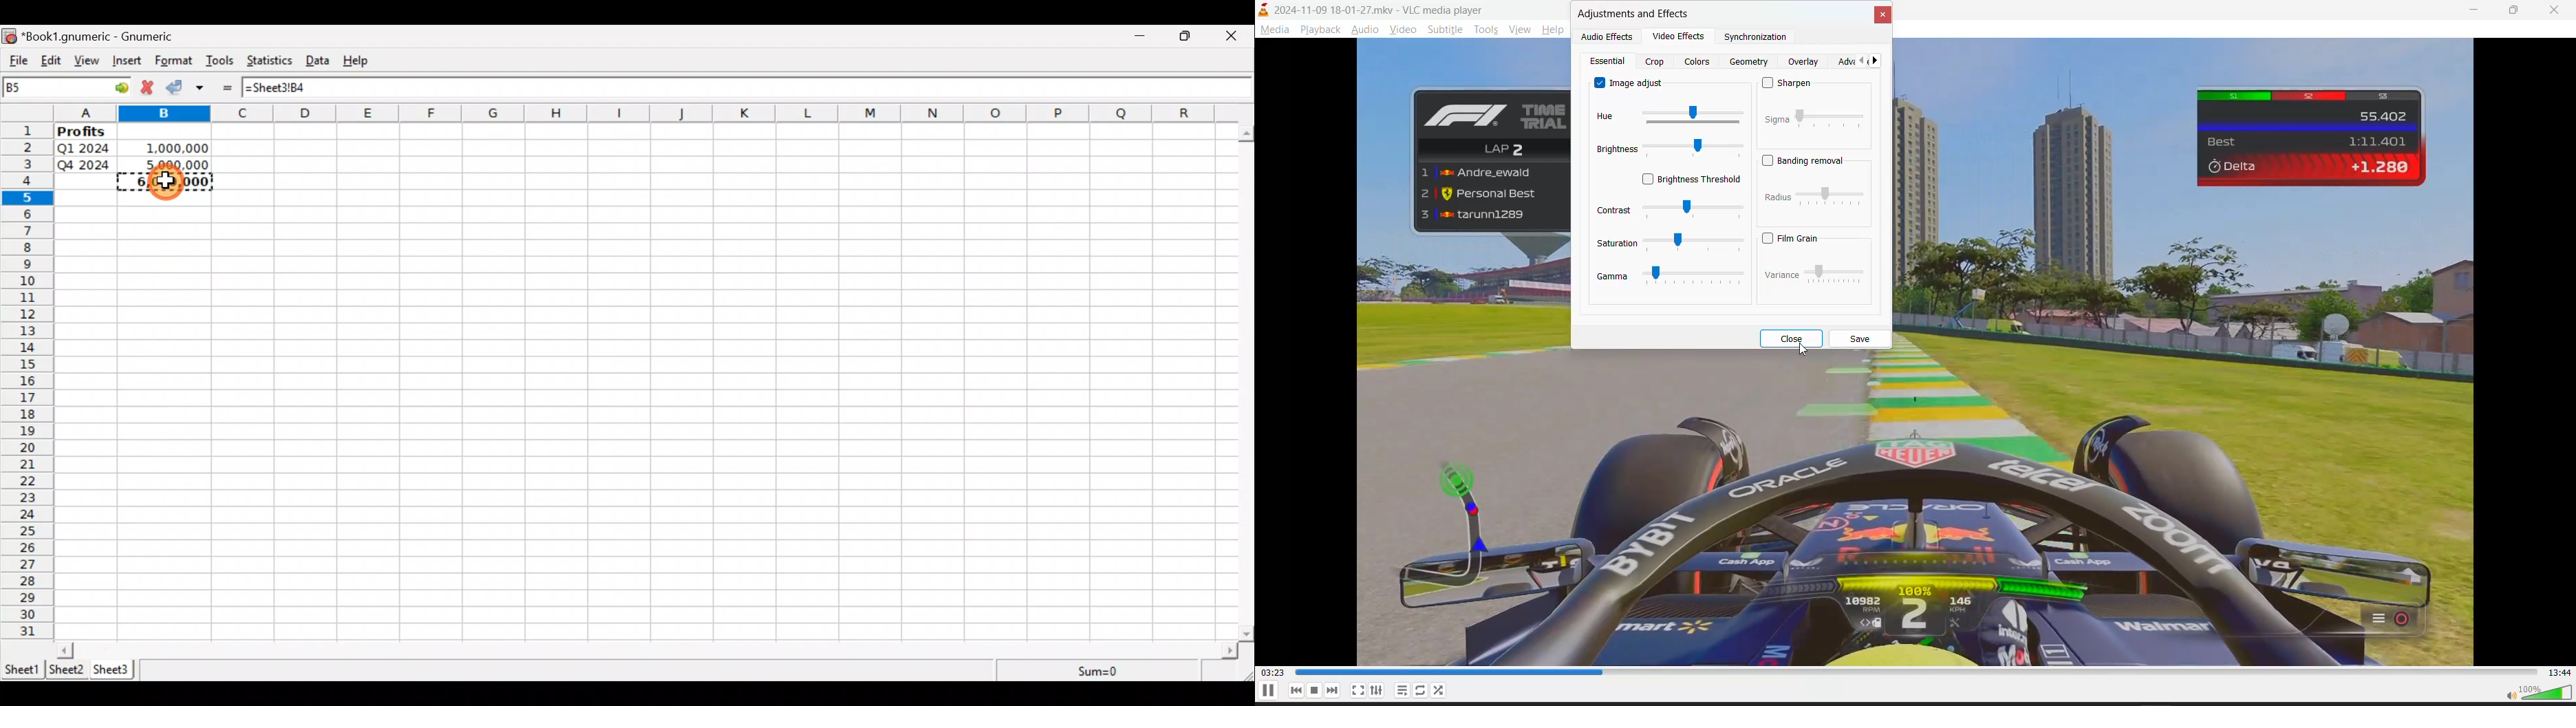 Image resolution: width=2576 pixels, height=728 pixels. What do you see at coordinates (1791, 84) in the screenshot?
I see `sharpen` at bounding box center [1791, 84].